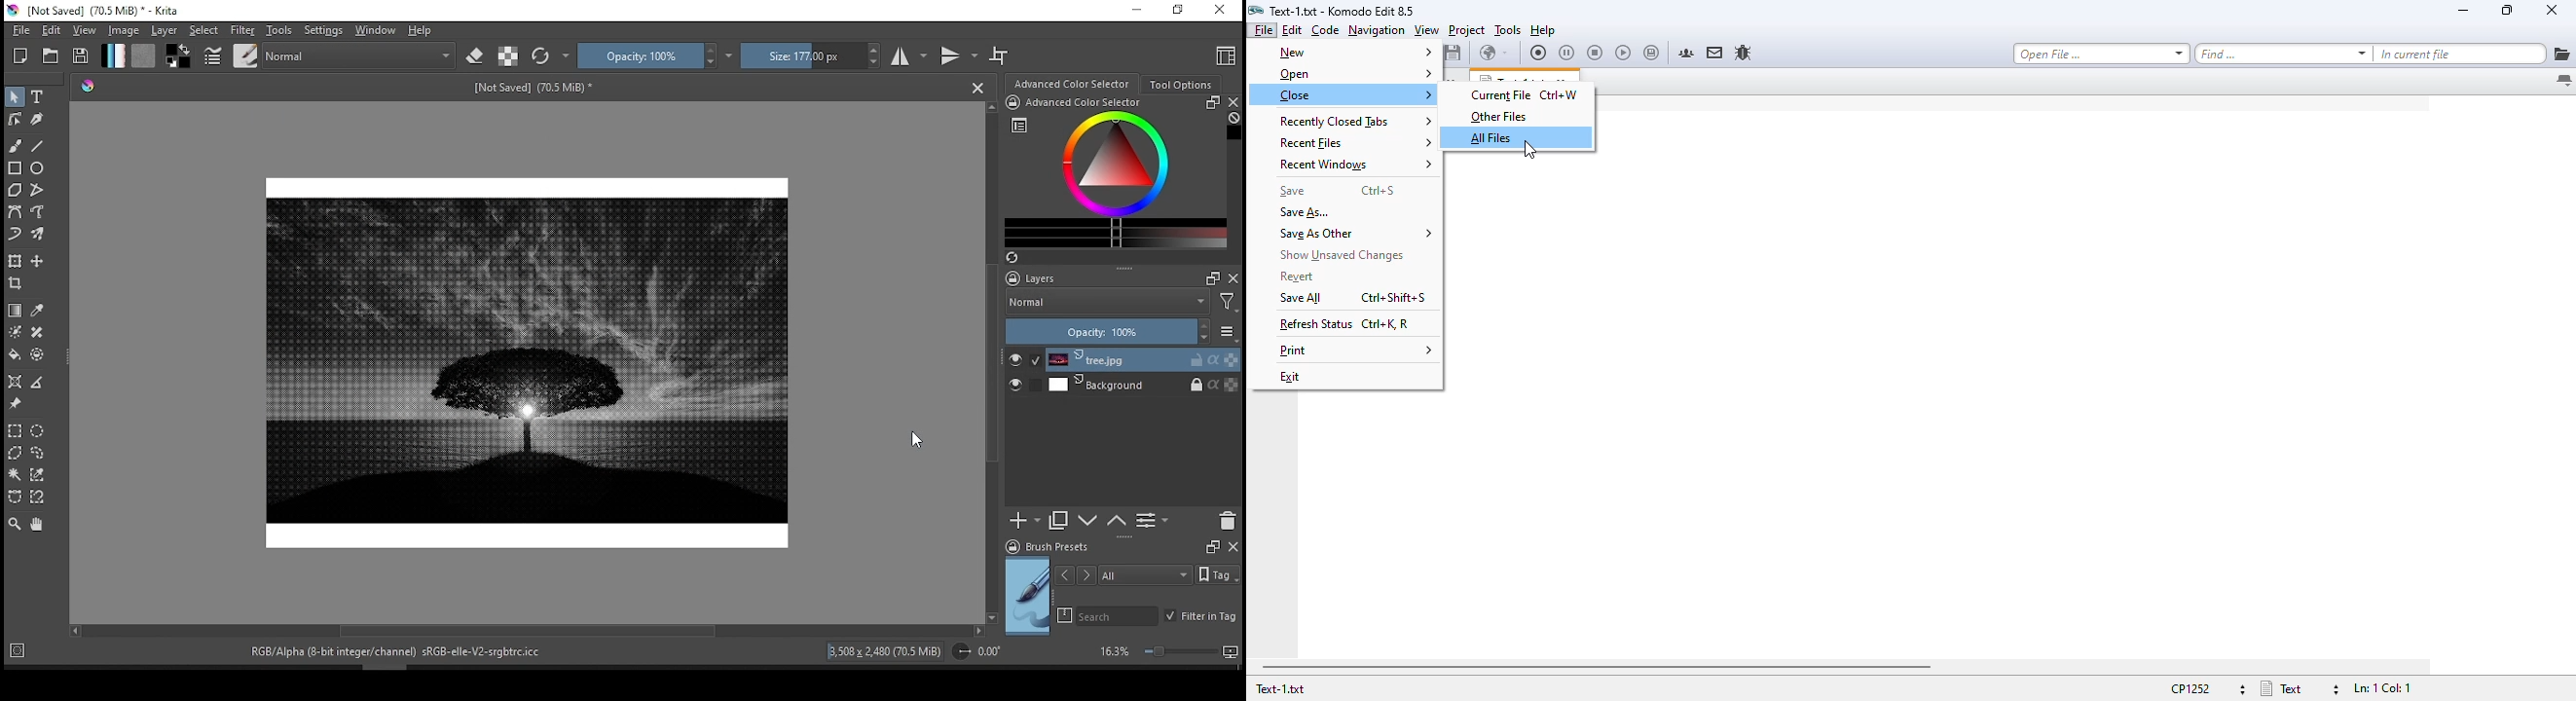 The width and height of the screenshot is (2576, 728). What do you see at coordinates (977, 652) in the screenshot?
I see `rotation` at bounding box center [977, 652].